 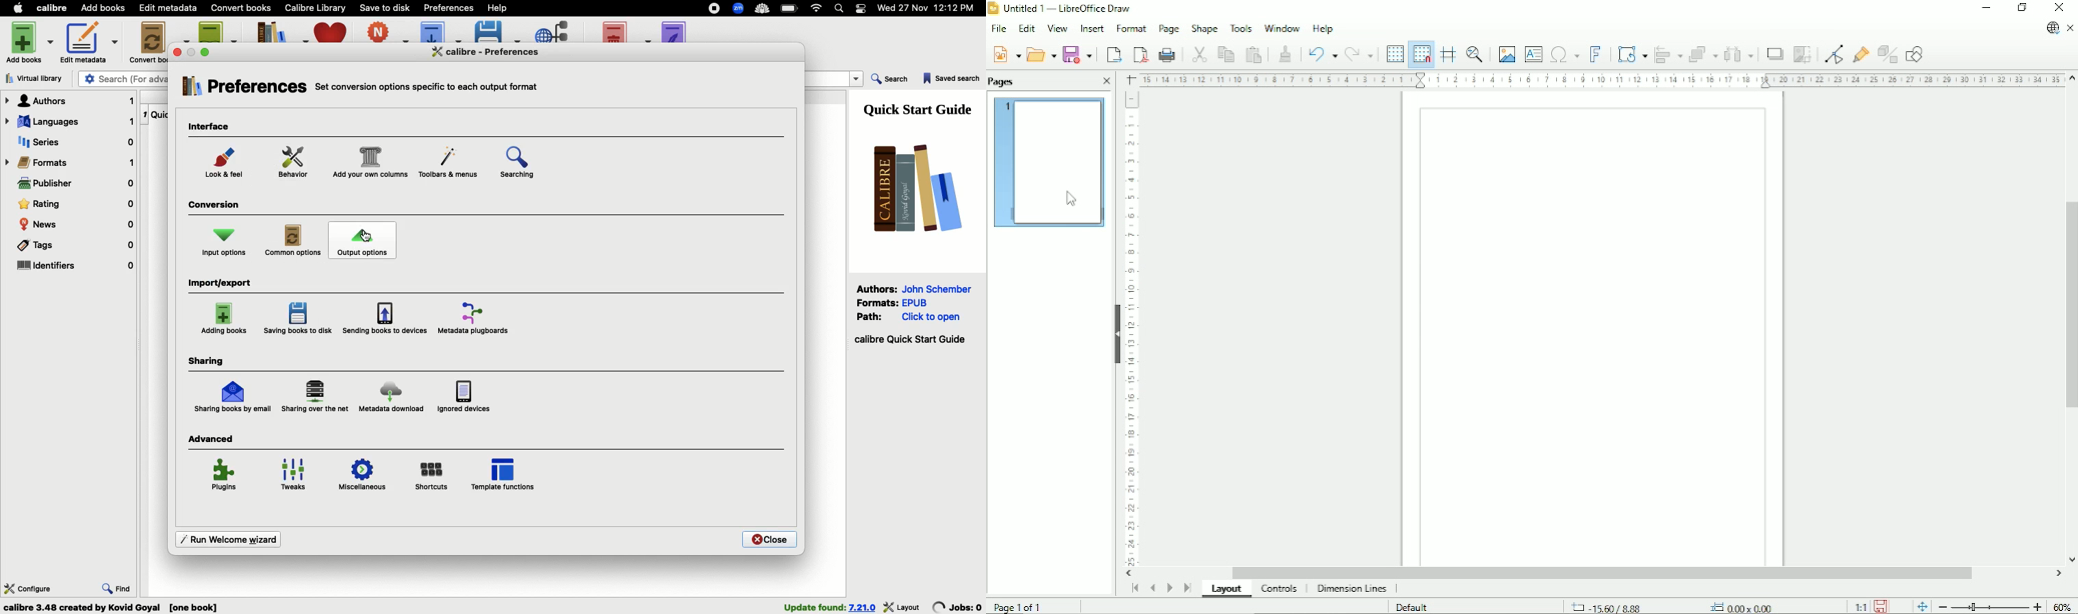 I want to click on Print, so click(x=1168, y=55).